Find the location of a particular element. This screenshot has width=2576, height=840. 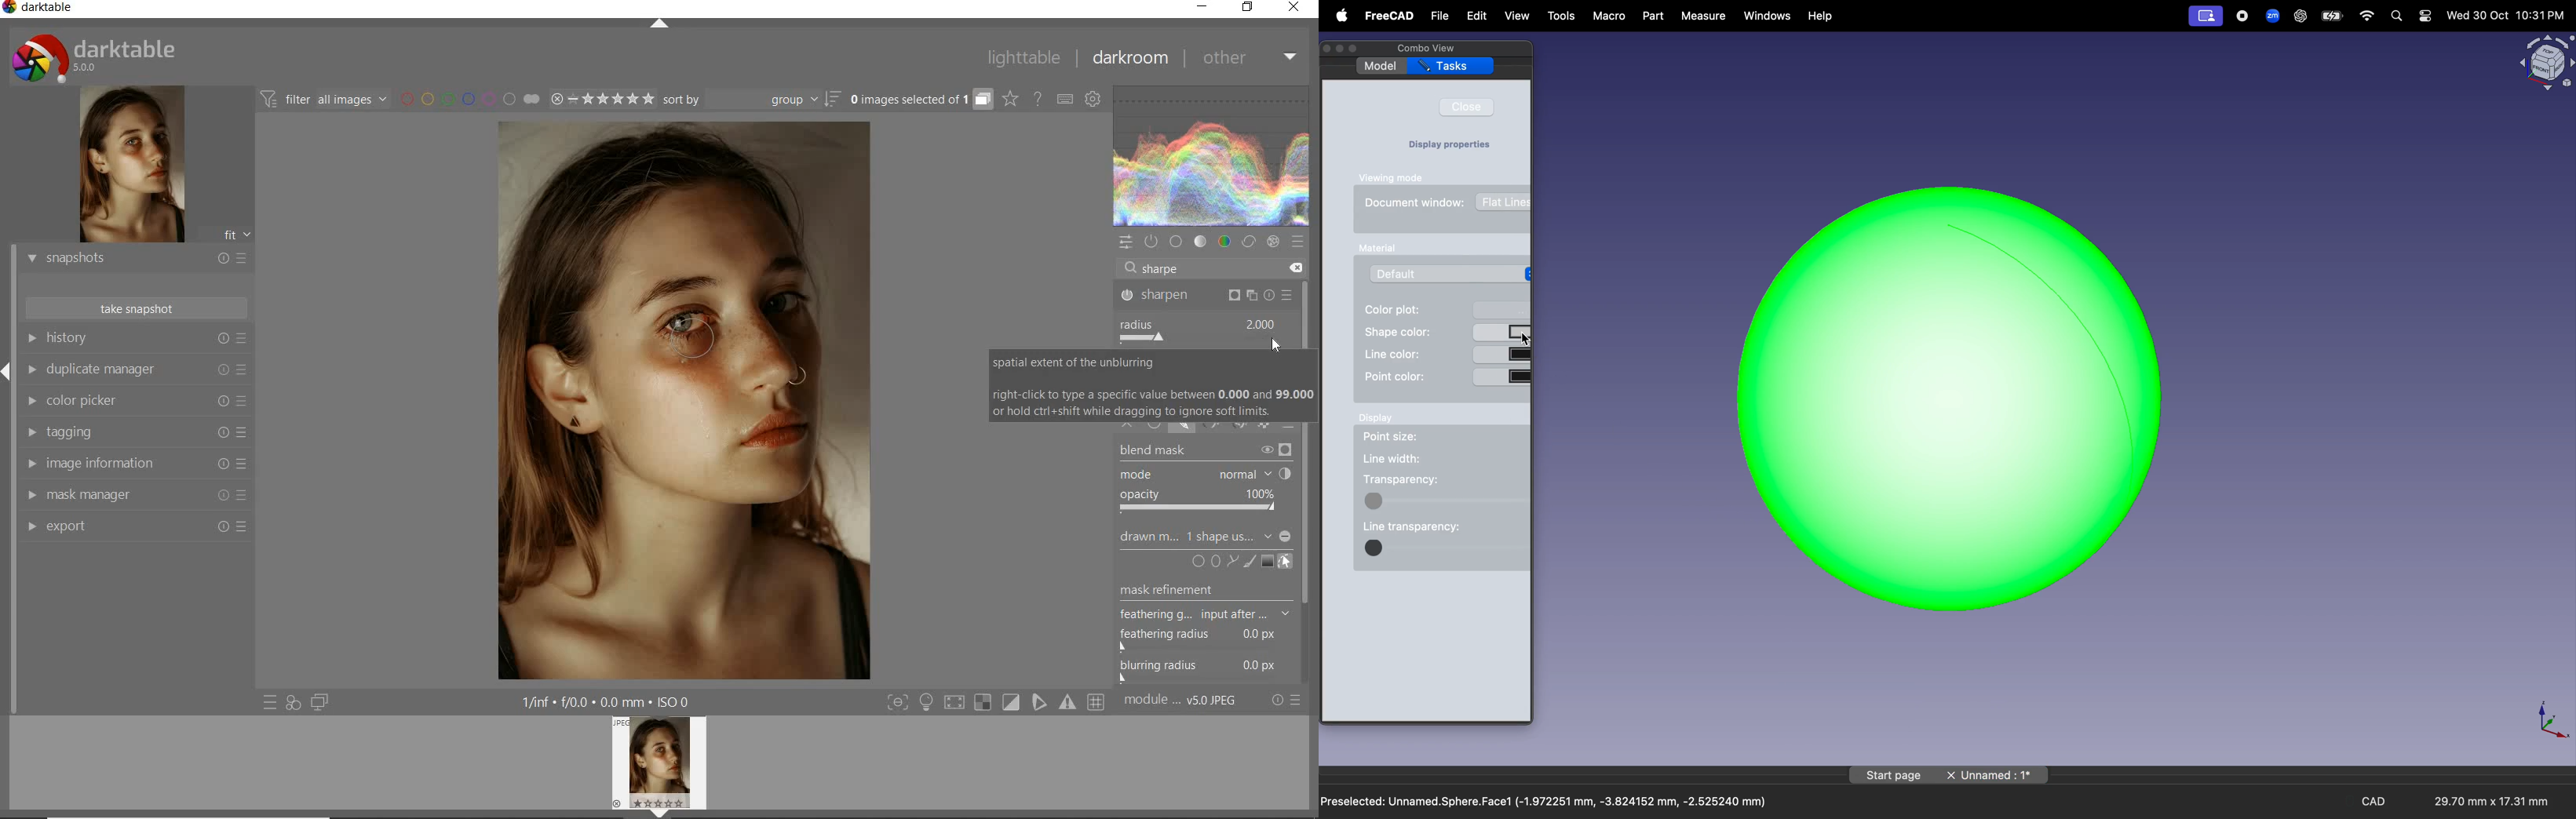

document window is located at coordinates (1417, 203).